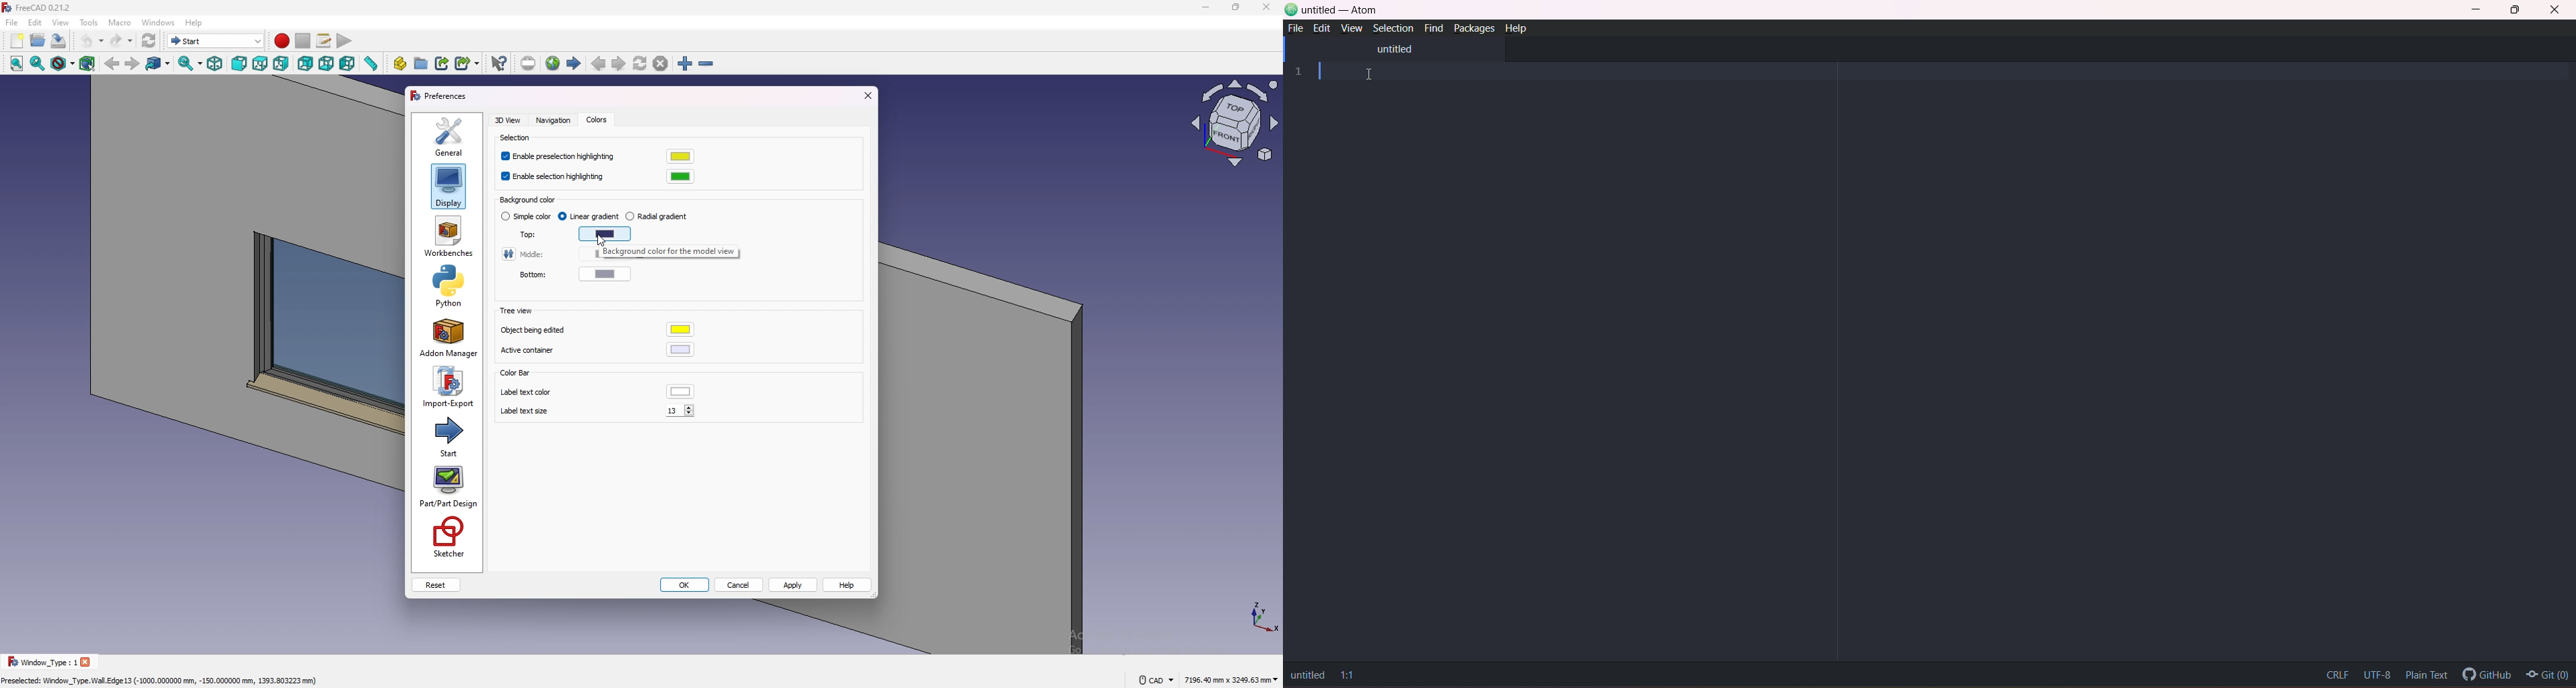 This screenshot has height=700, width=2576. I want to click on label text color, so click(527, 392).